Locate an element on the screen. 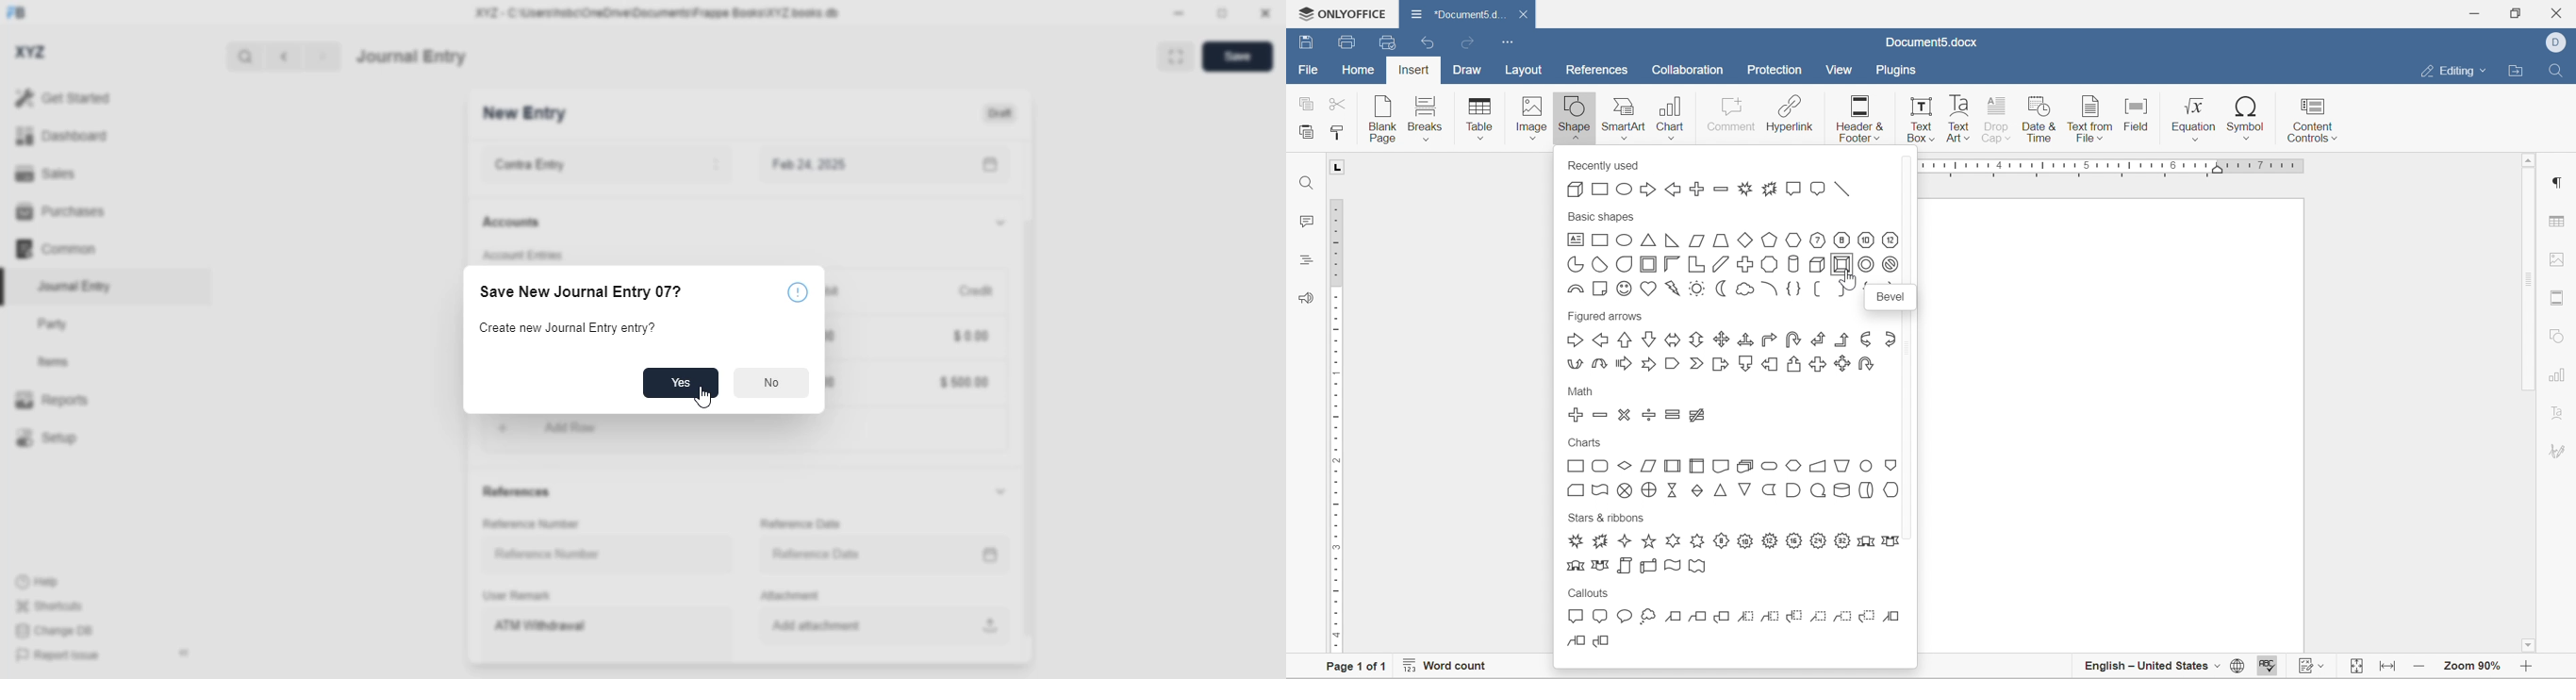 This screenshot has width=2576, height=700. info icon is located at coordinates (798, 292).